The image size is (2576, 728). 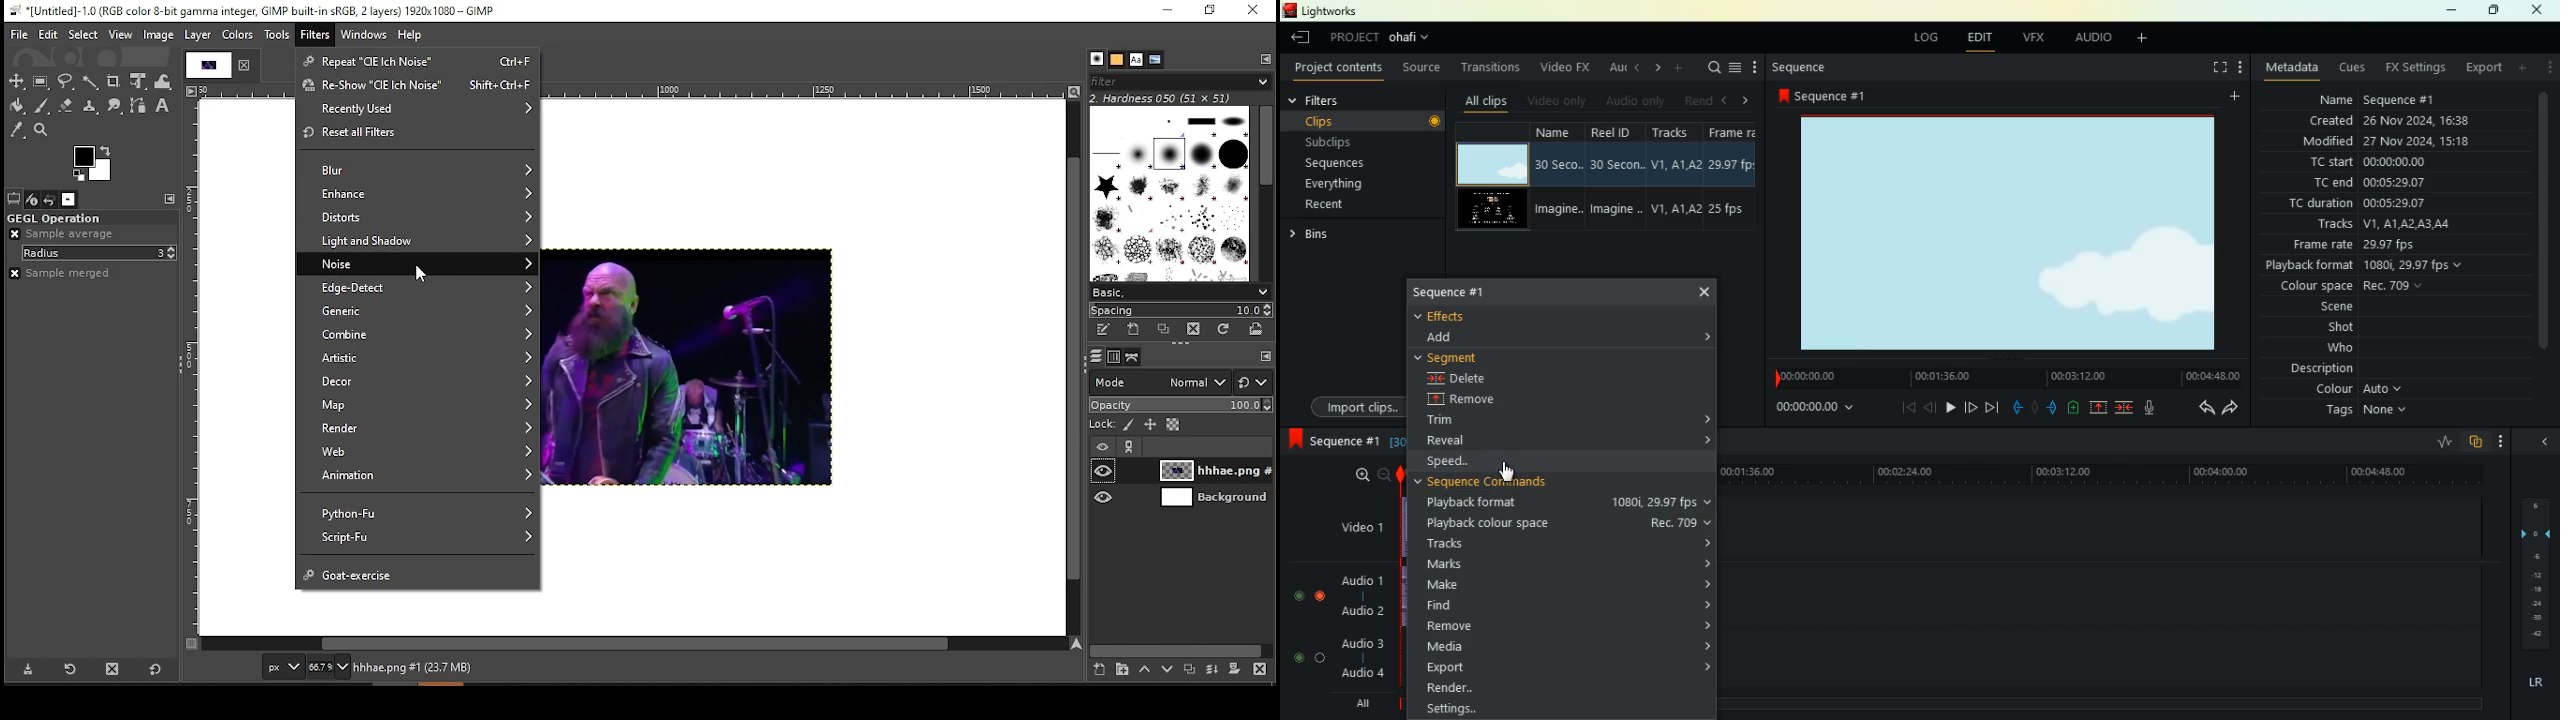 What do you see at coordinates (1127, 448) in the screenshot?
I see `link` at bounding box center [1127, 448].